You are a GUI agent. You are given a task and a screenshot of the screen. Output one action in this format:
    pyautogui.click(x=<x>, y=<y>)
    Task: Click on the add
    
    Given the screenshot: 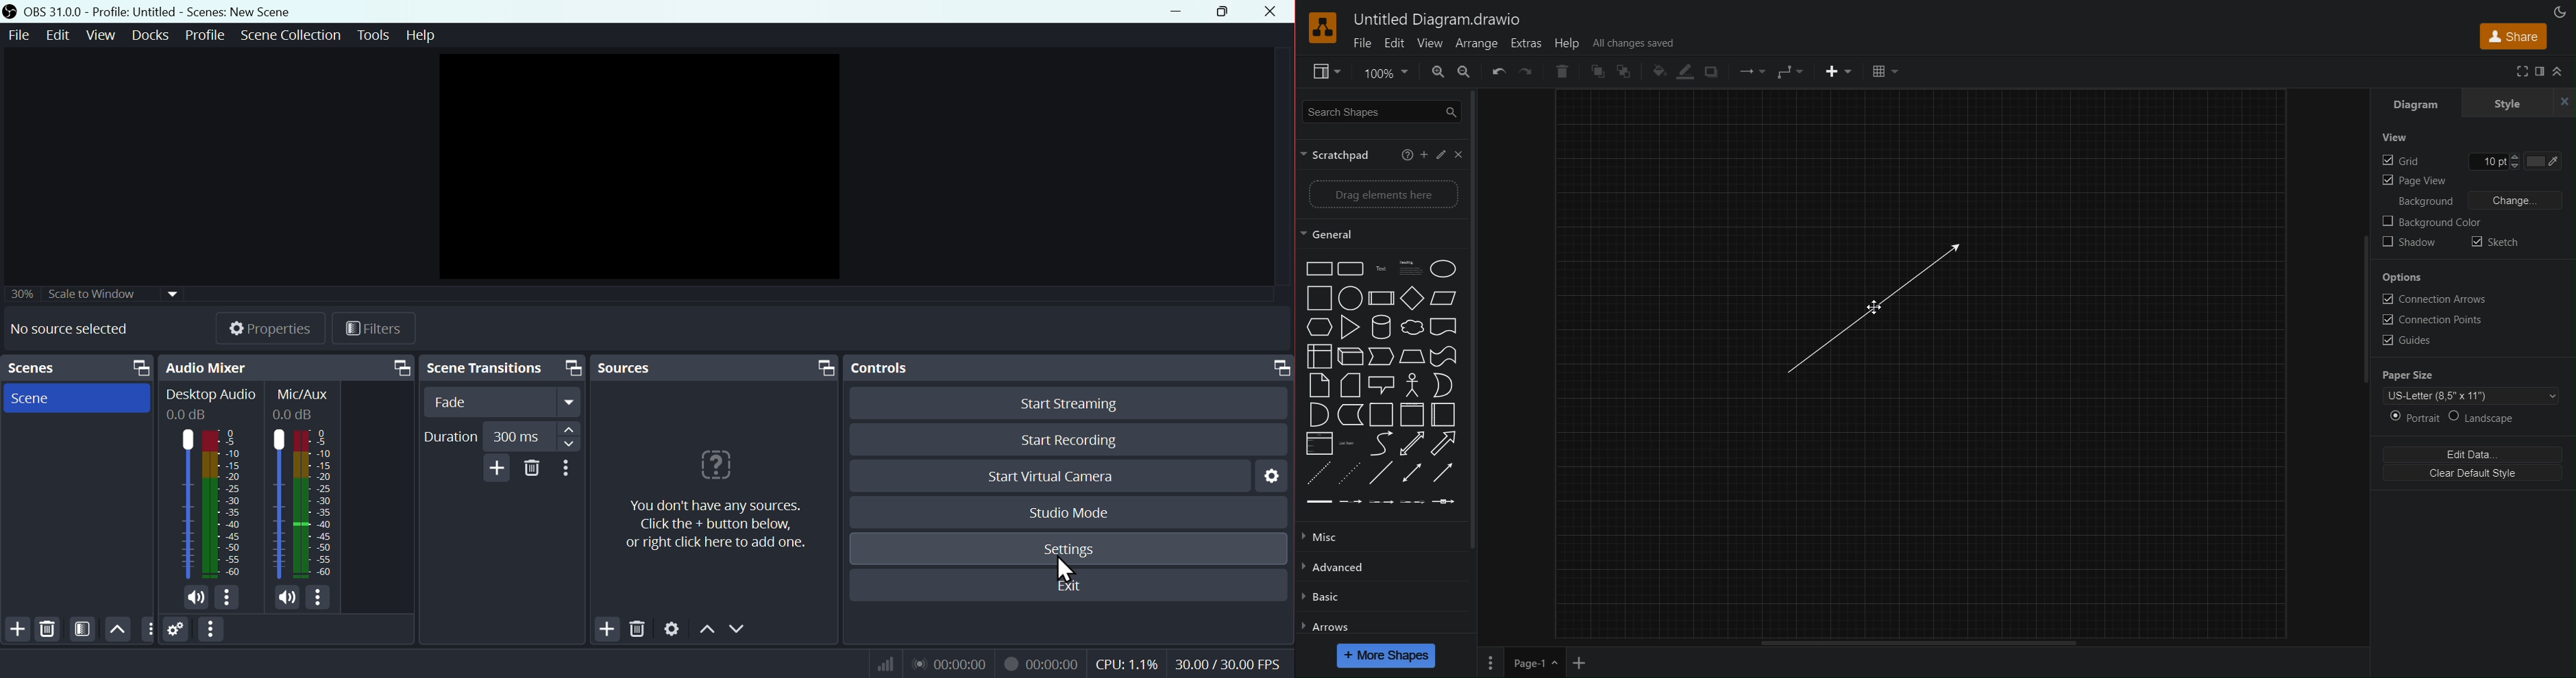 What is the action you would take?
    pyautogui.click(x=494, y=470)
    